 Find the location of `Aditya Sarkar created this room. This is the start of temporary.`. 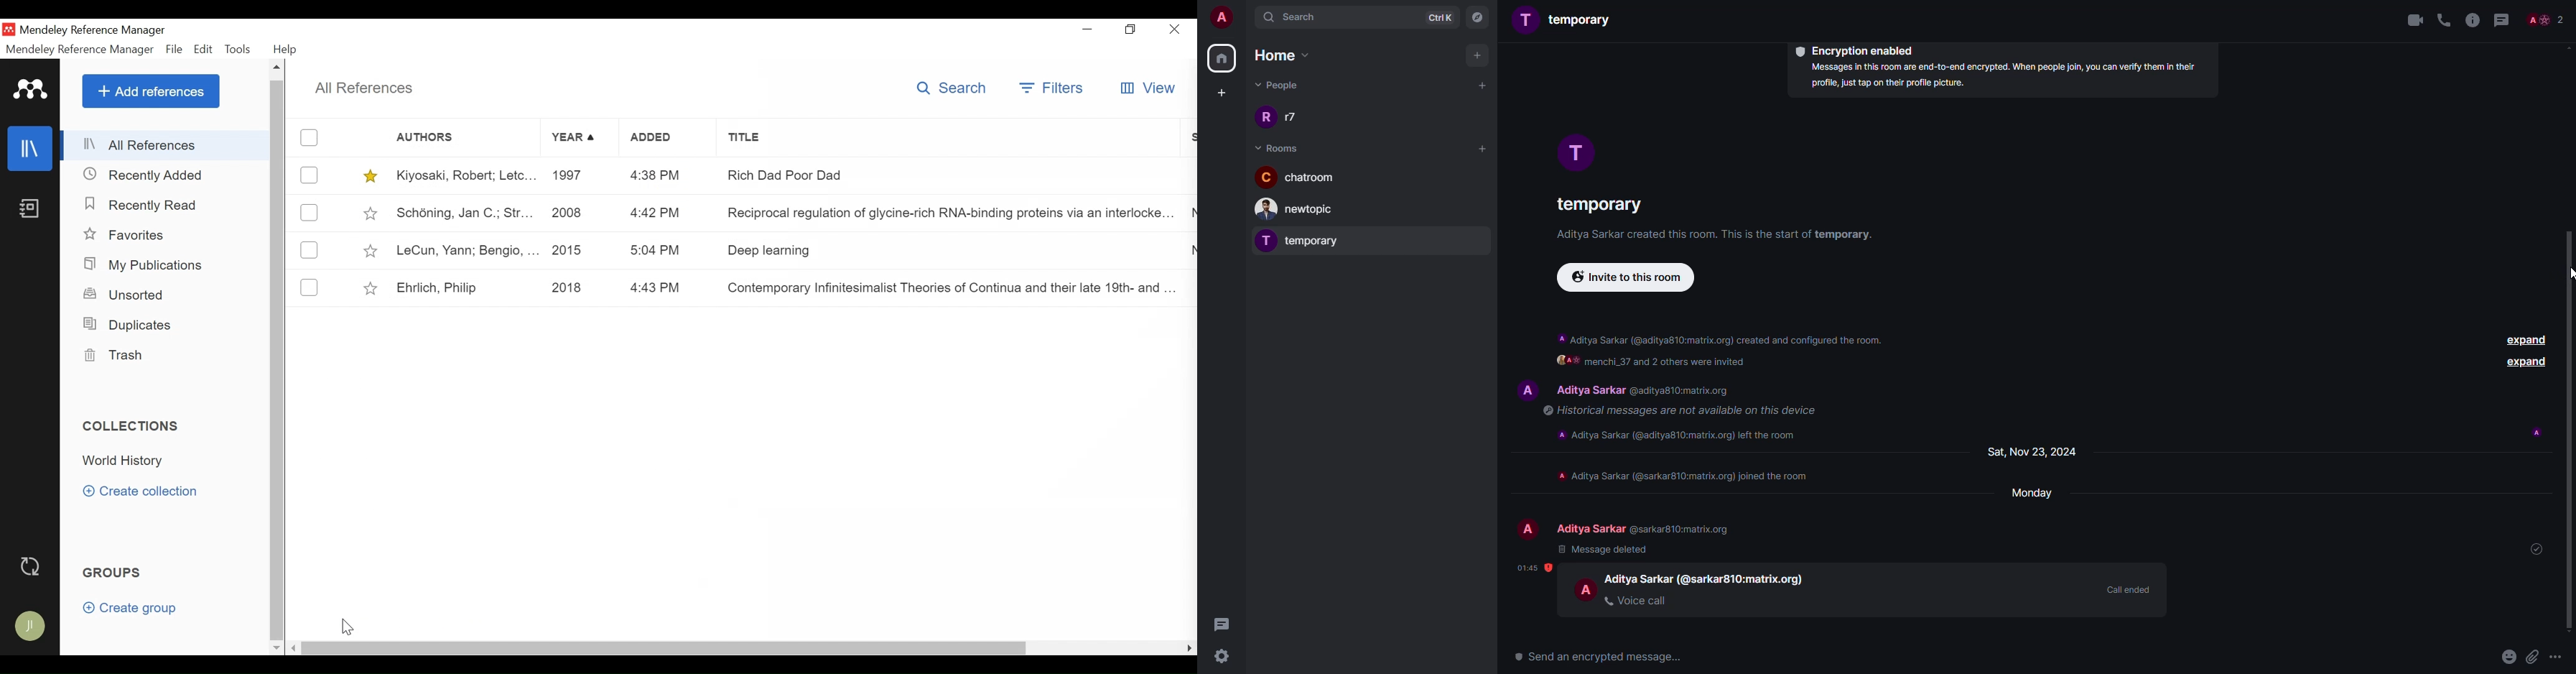

Aditya Sarkar created this room. This is the start of temporary. is located at coordinates (1713, 236).